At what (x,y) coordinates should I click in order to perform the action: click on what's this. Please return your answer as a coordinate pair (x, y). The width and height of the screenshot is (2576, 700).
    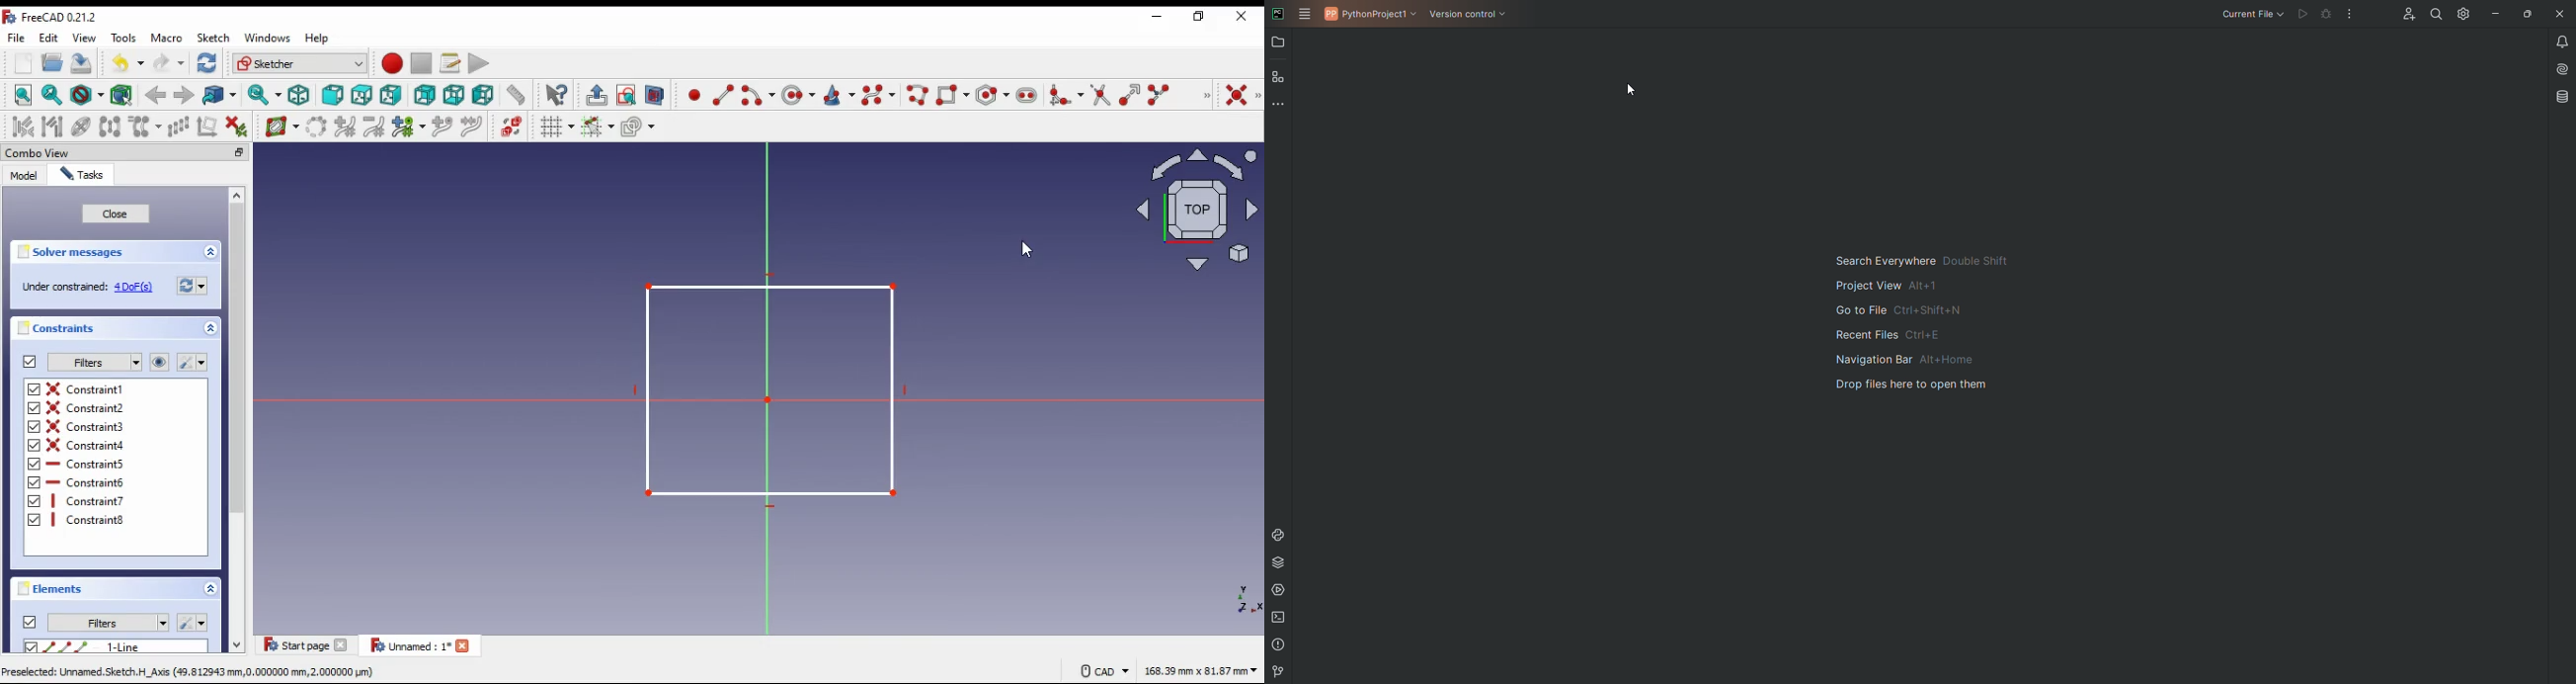
    Looking at the image, I should click on (556, 95).